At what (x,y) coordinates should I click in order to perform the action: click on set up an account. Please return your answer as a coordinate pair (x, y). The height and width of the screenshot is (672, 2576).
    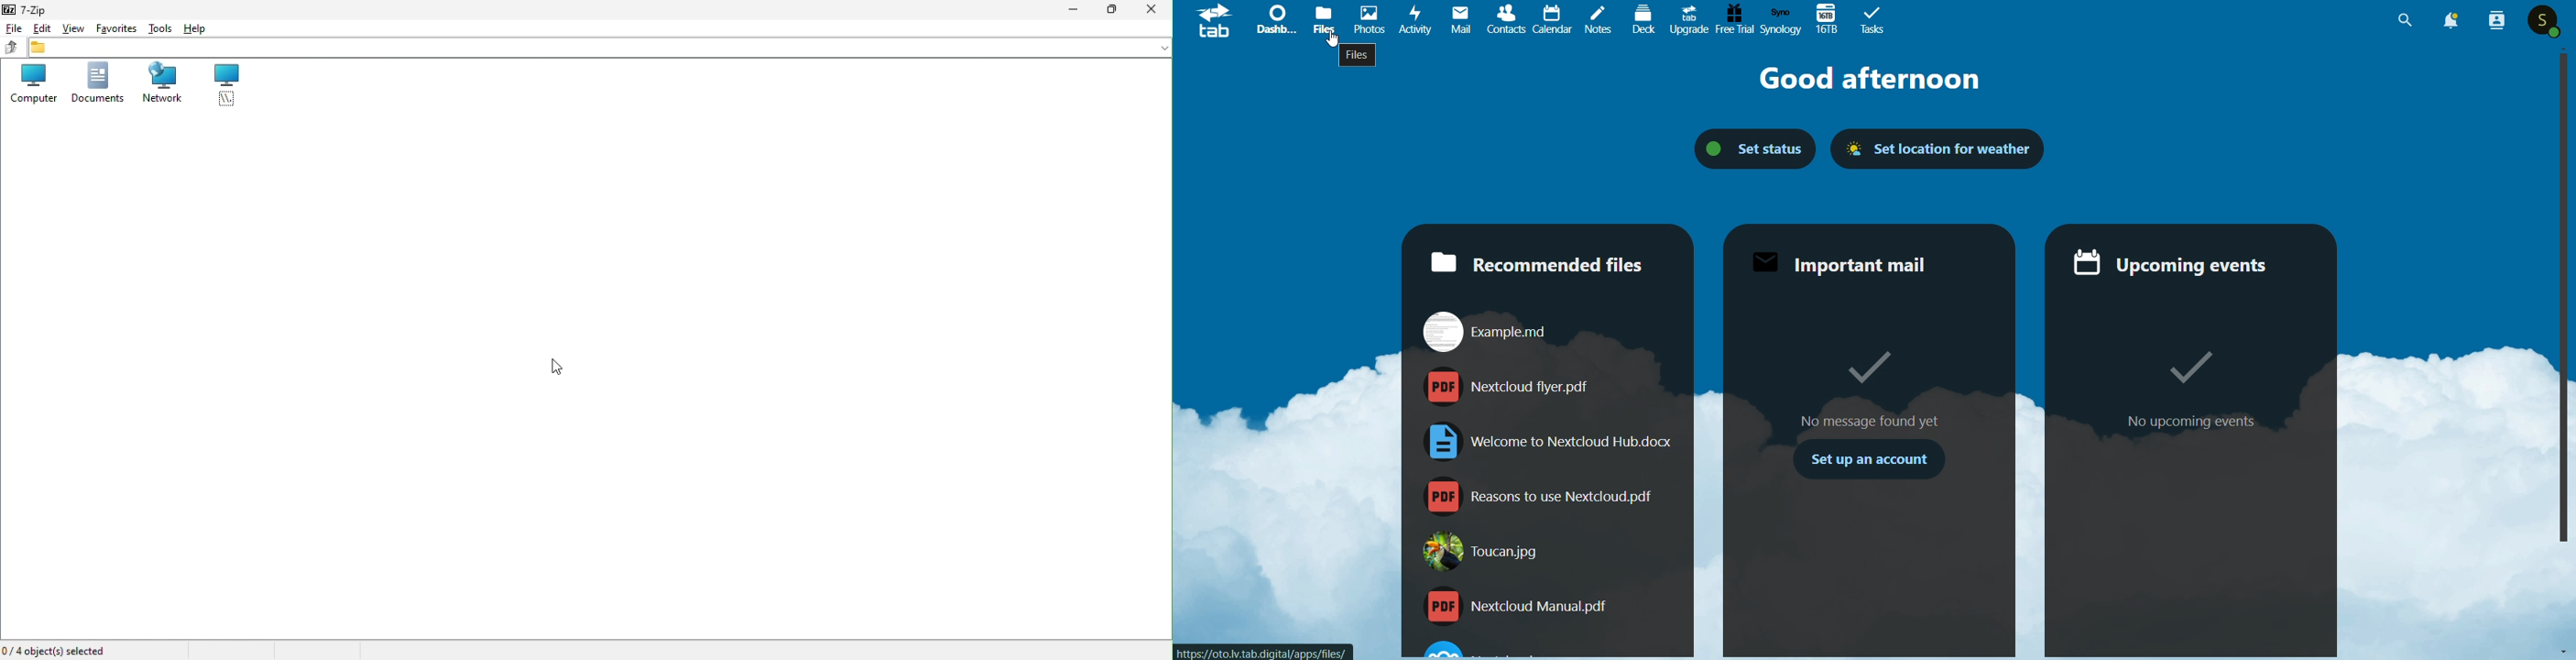
    Looking at the image, I should click on (1869, 460).